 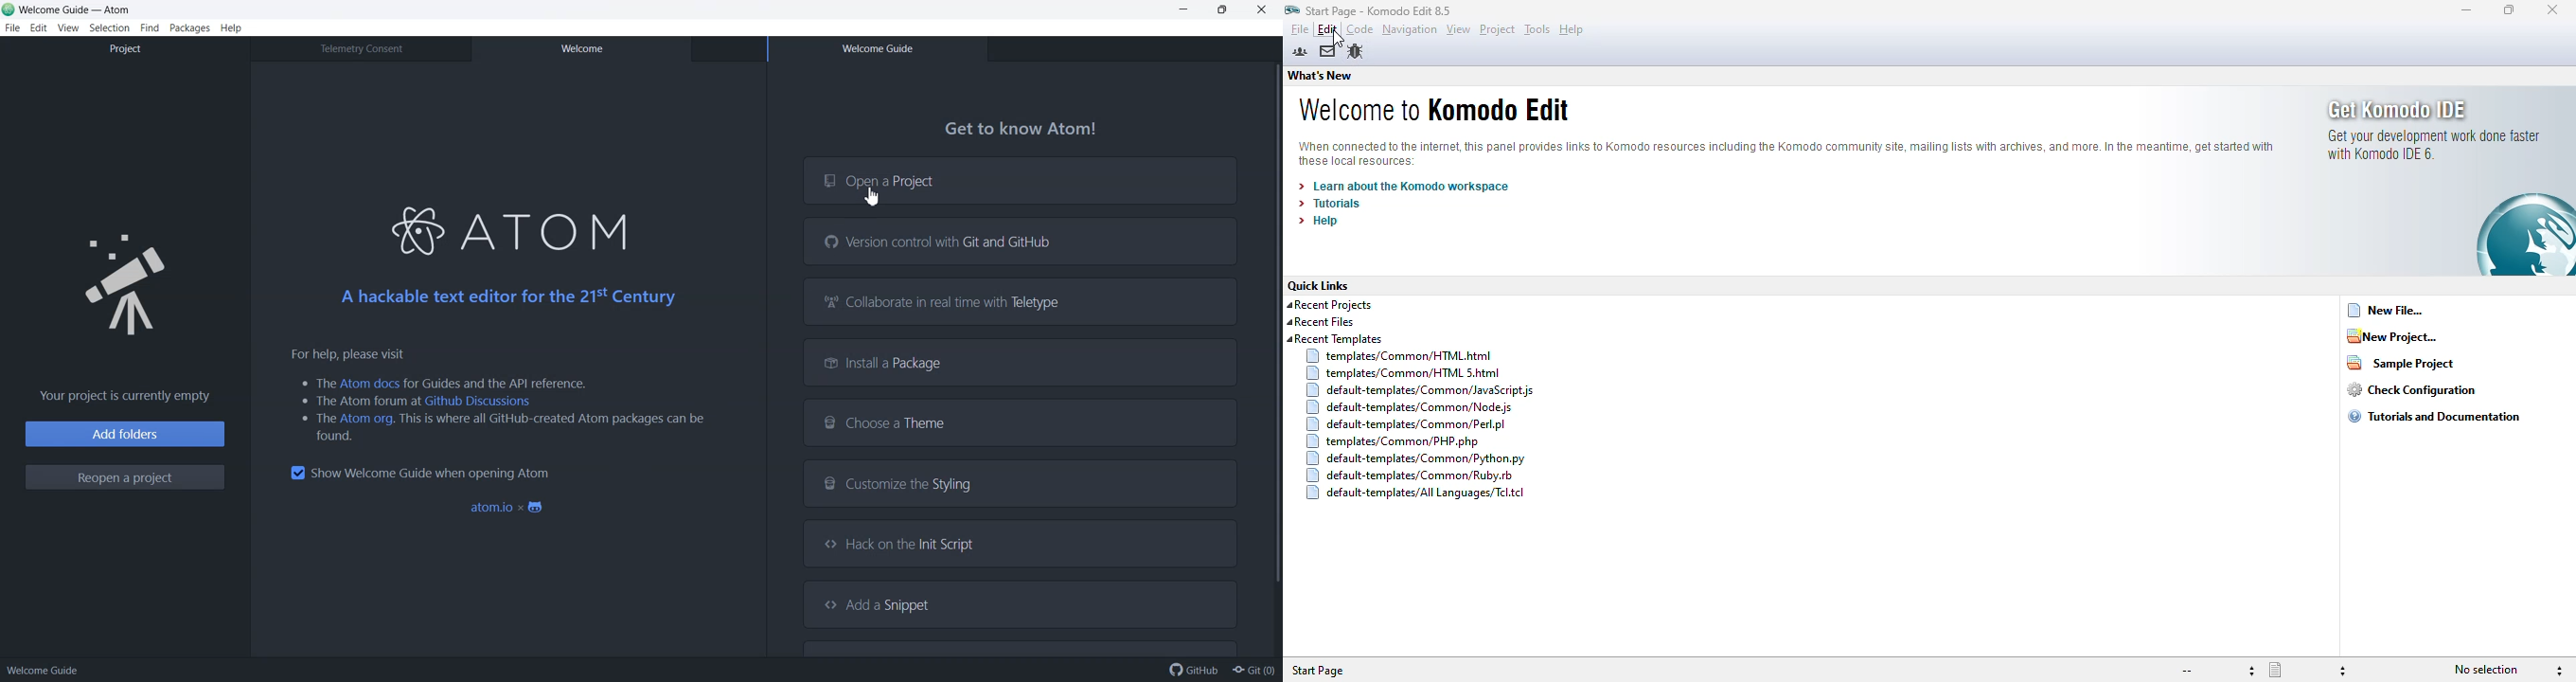 What do you see at coordinates (110, 28) in the screenshot?
I see `Selection` at bounding box center [110, 28].